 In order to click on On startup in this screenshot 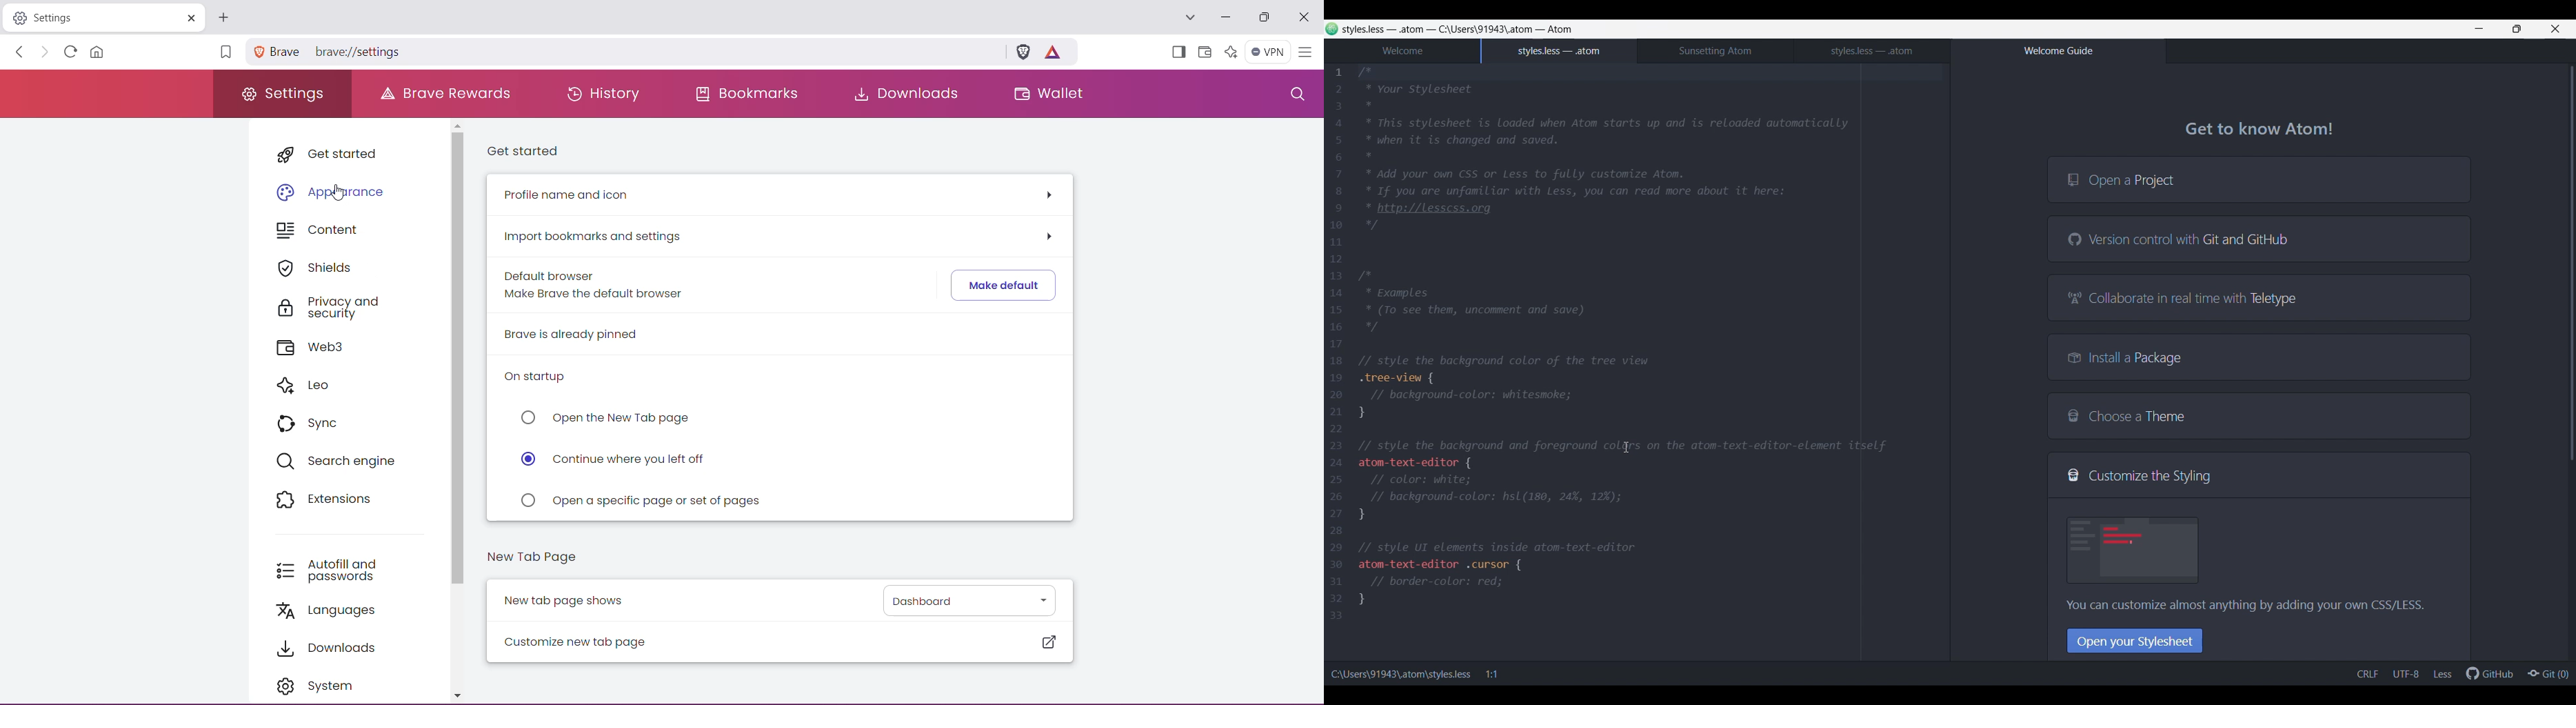, I will do `click(547, 377)`.